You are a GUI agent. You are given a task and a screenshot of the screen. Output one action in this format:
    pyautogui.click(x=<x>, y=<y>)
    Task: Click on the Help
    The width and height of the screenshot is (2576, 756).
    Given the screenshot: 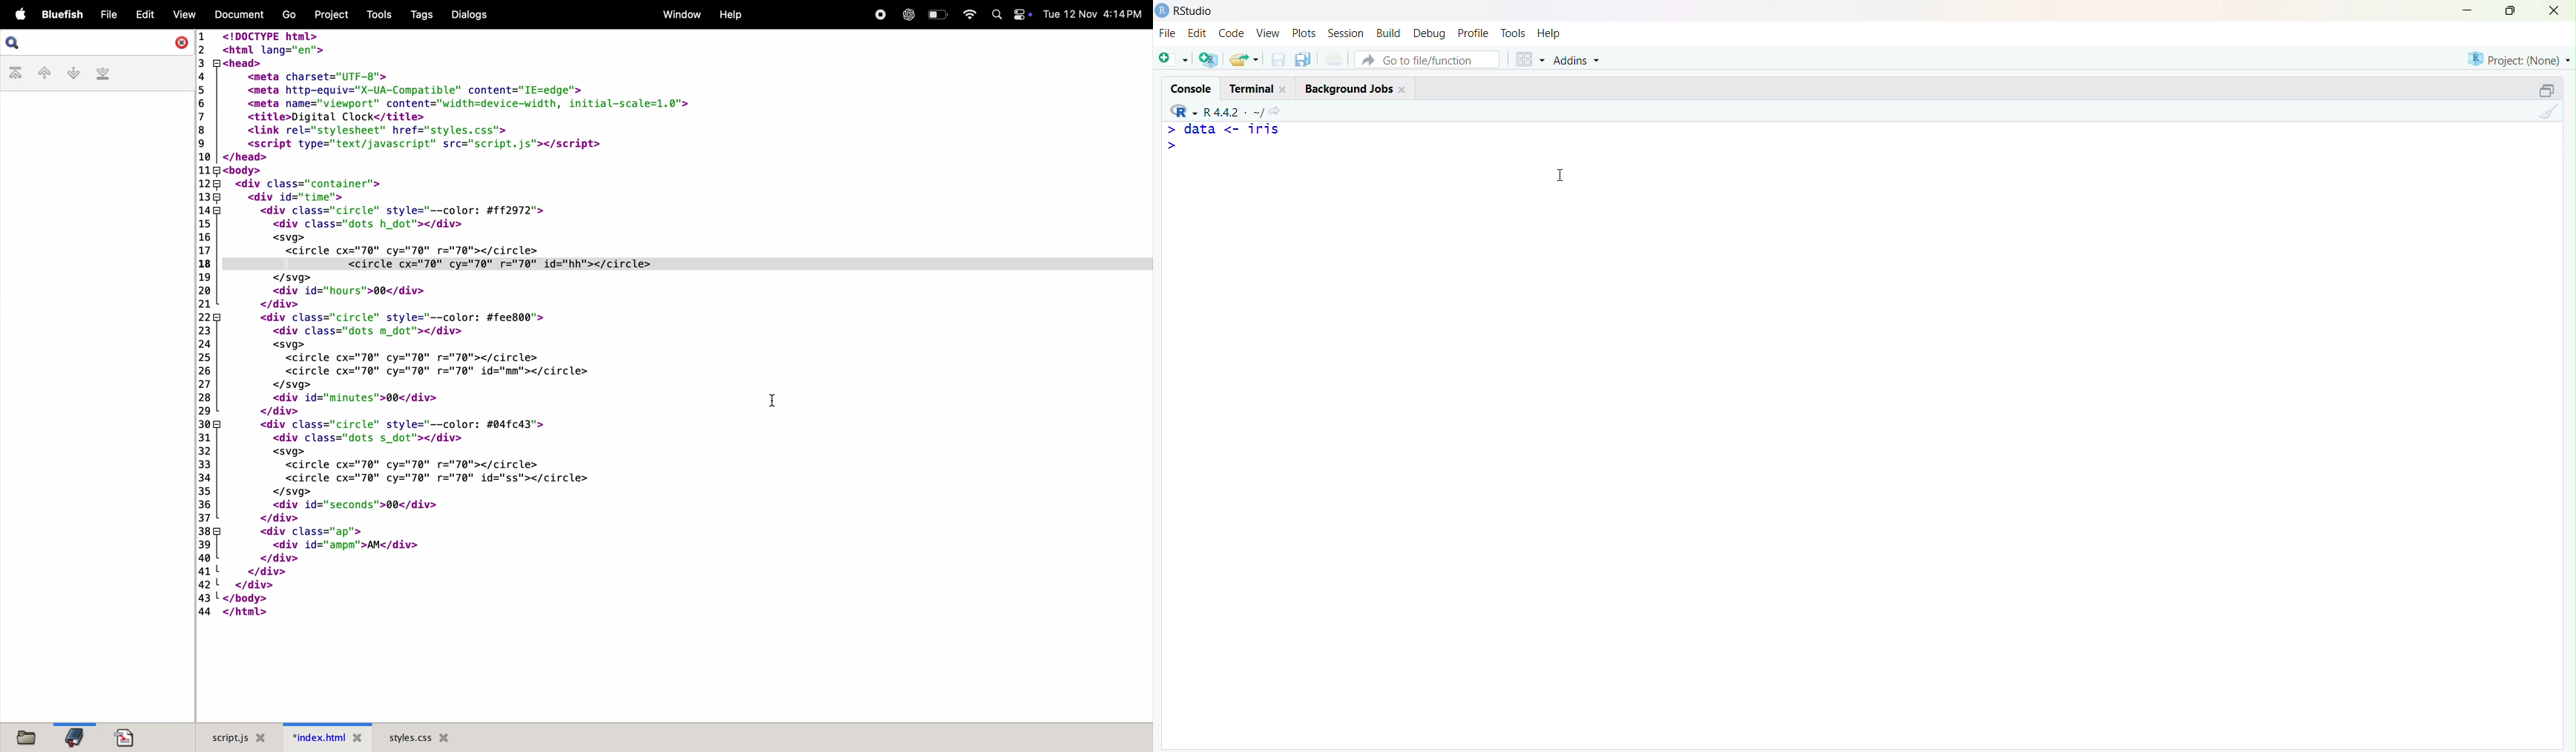 What is the action you would take?
    pyautogui.click(x=1550, y=34)
    